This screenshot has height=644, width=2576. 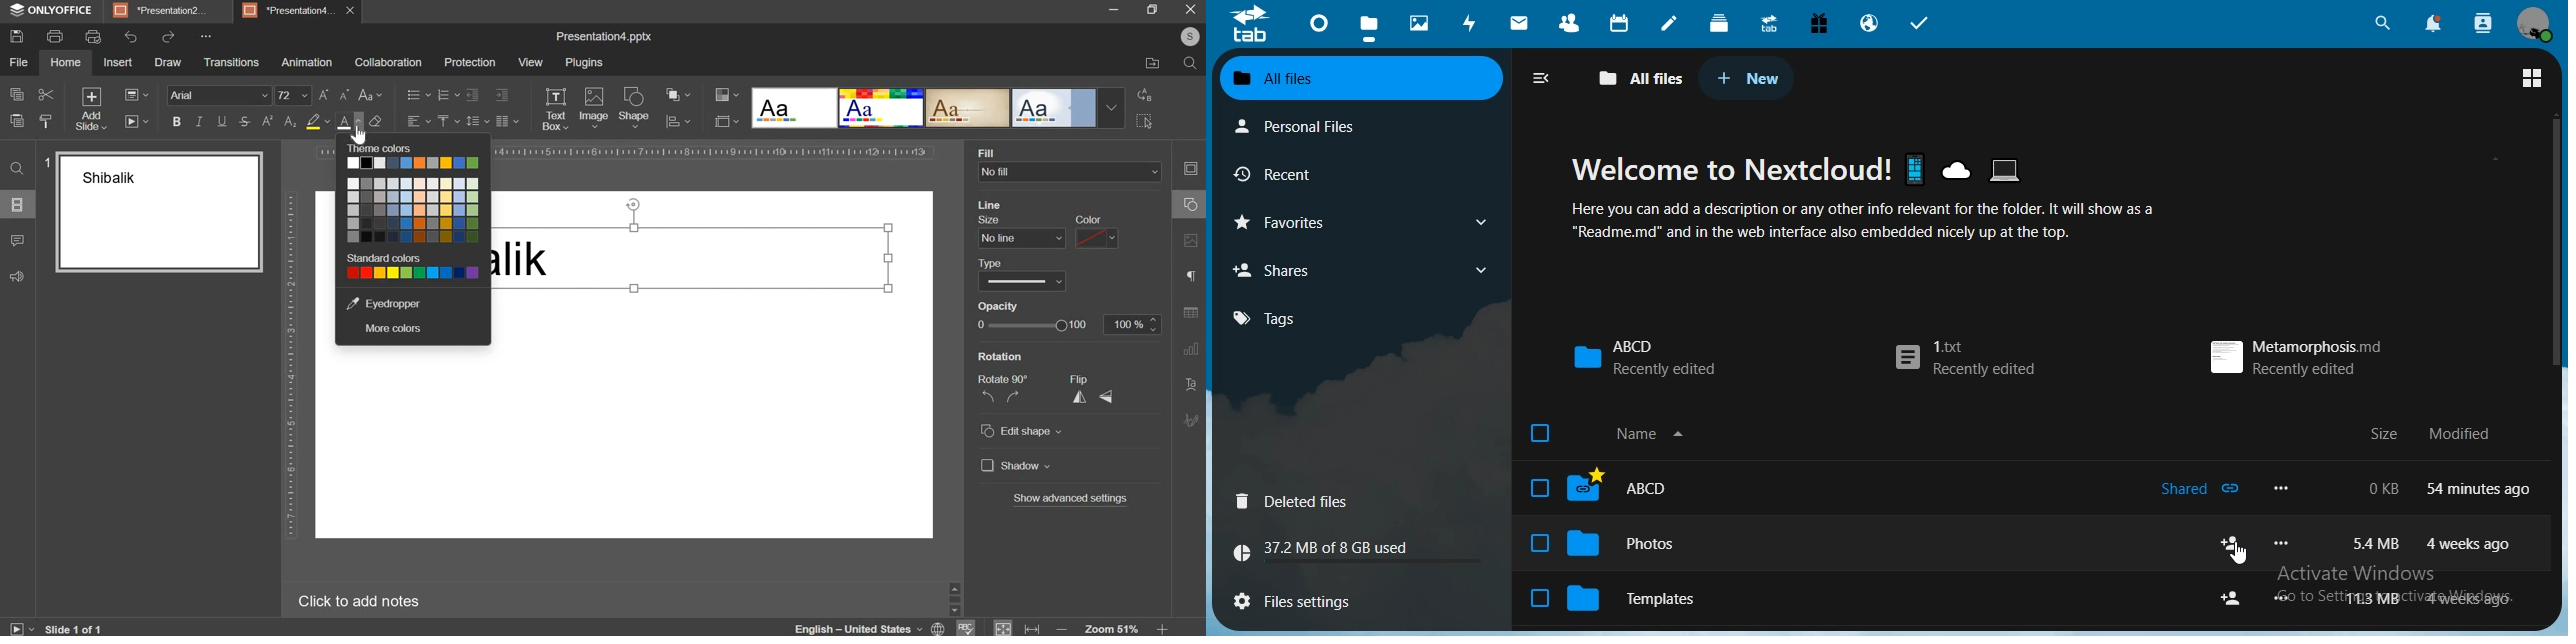 What do you see at coordinates (2286, 488) in the screenshot?
I see `more options` at bounding box center [2286, 488].